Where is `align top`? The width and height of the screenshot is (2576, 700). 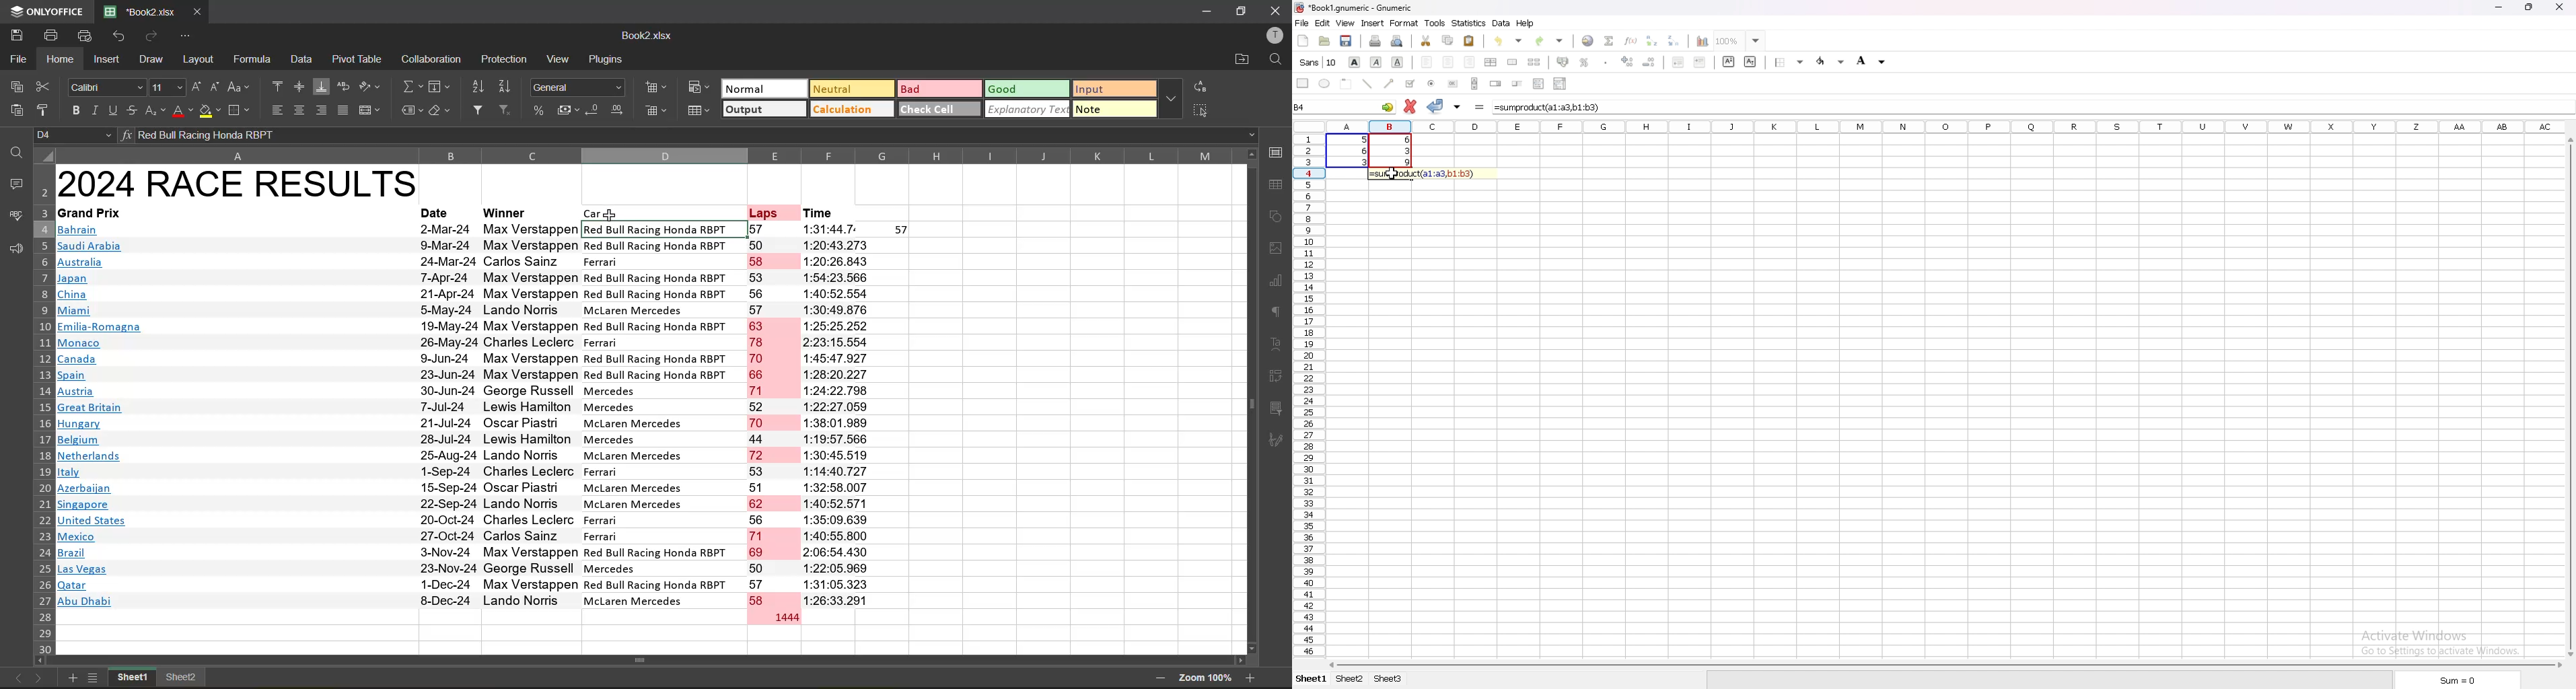 align top is located at coordinates (275, 86).